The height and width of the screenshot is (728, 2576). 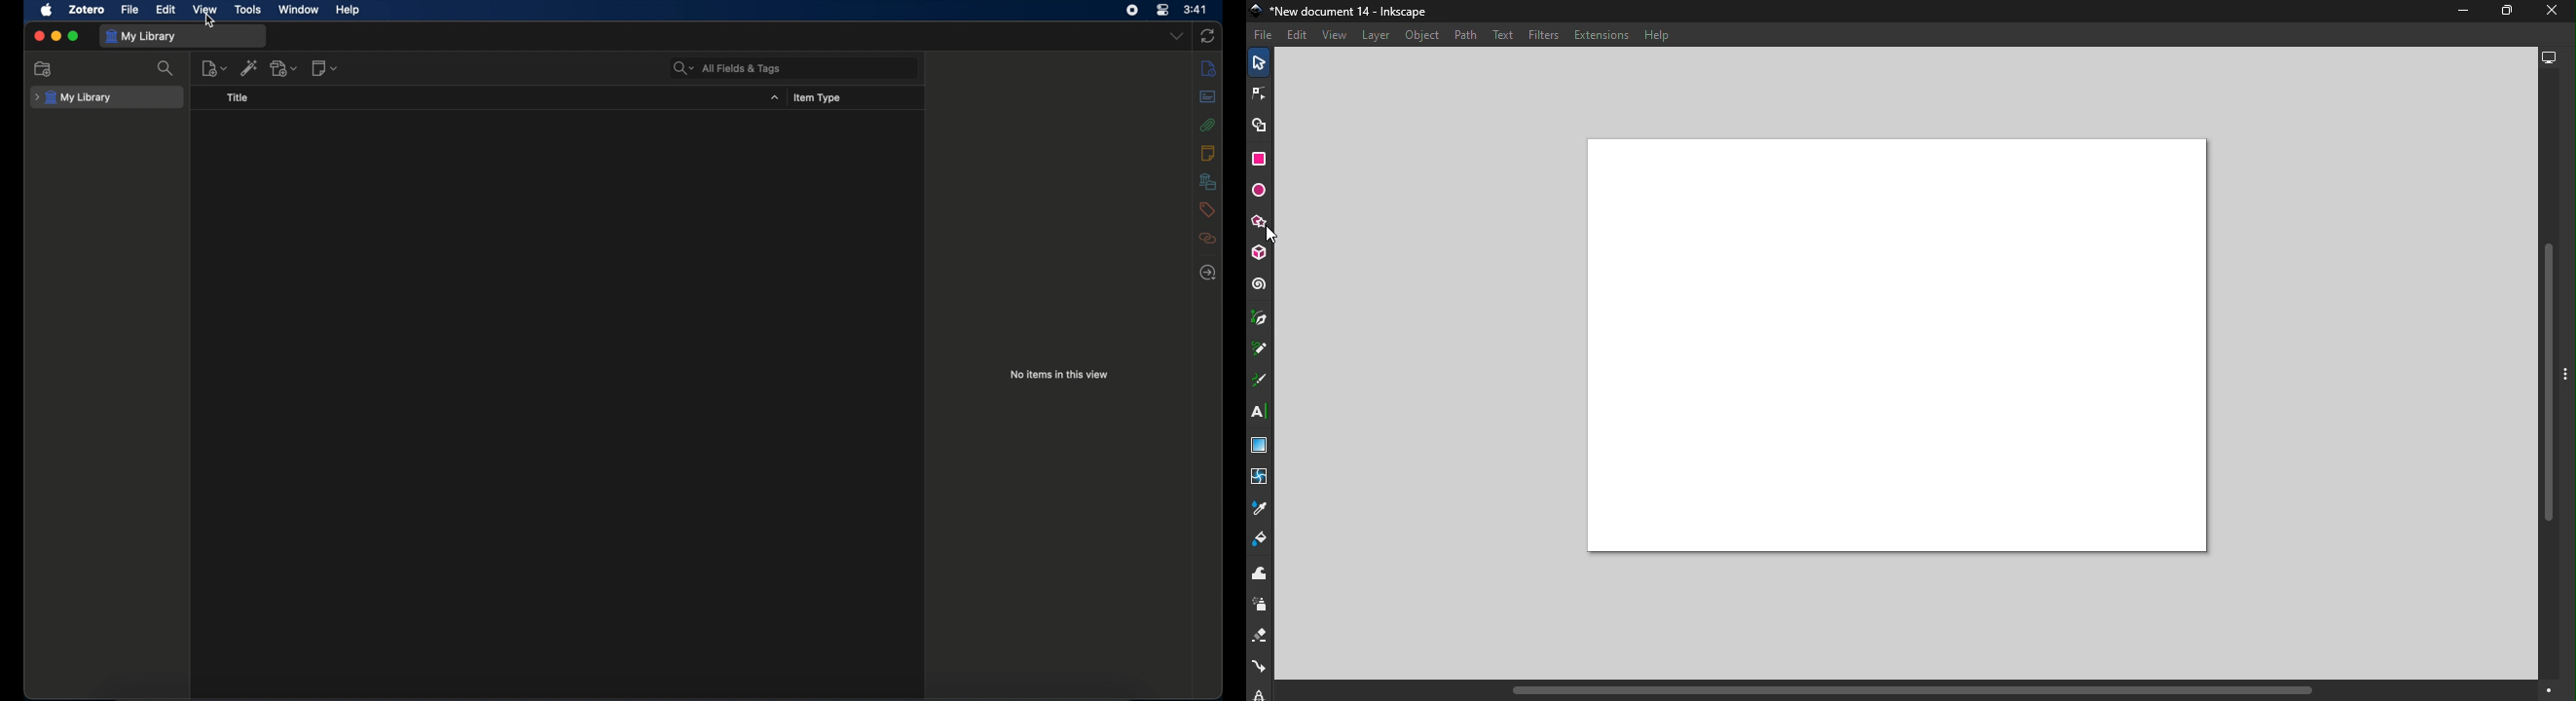 What do you see at coordinates (166, 68) in the screenshot?
I see `search` at bounding box center [166, 68].